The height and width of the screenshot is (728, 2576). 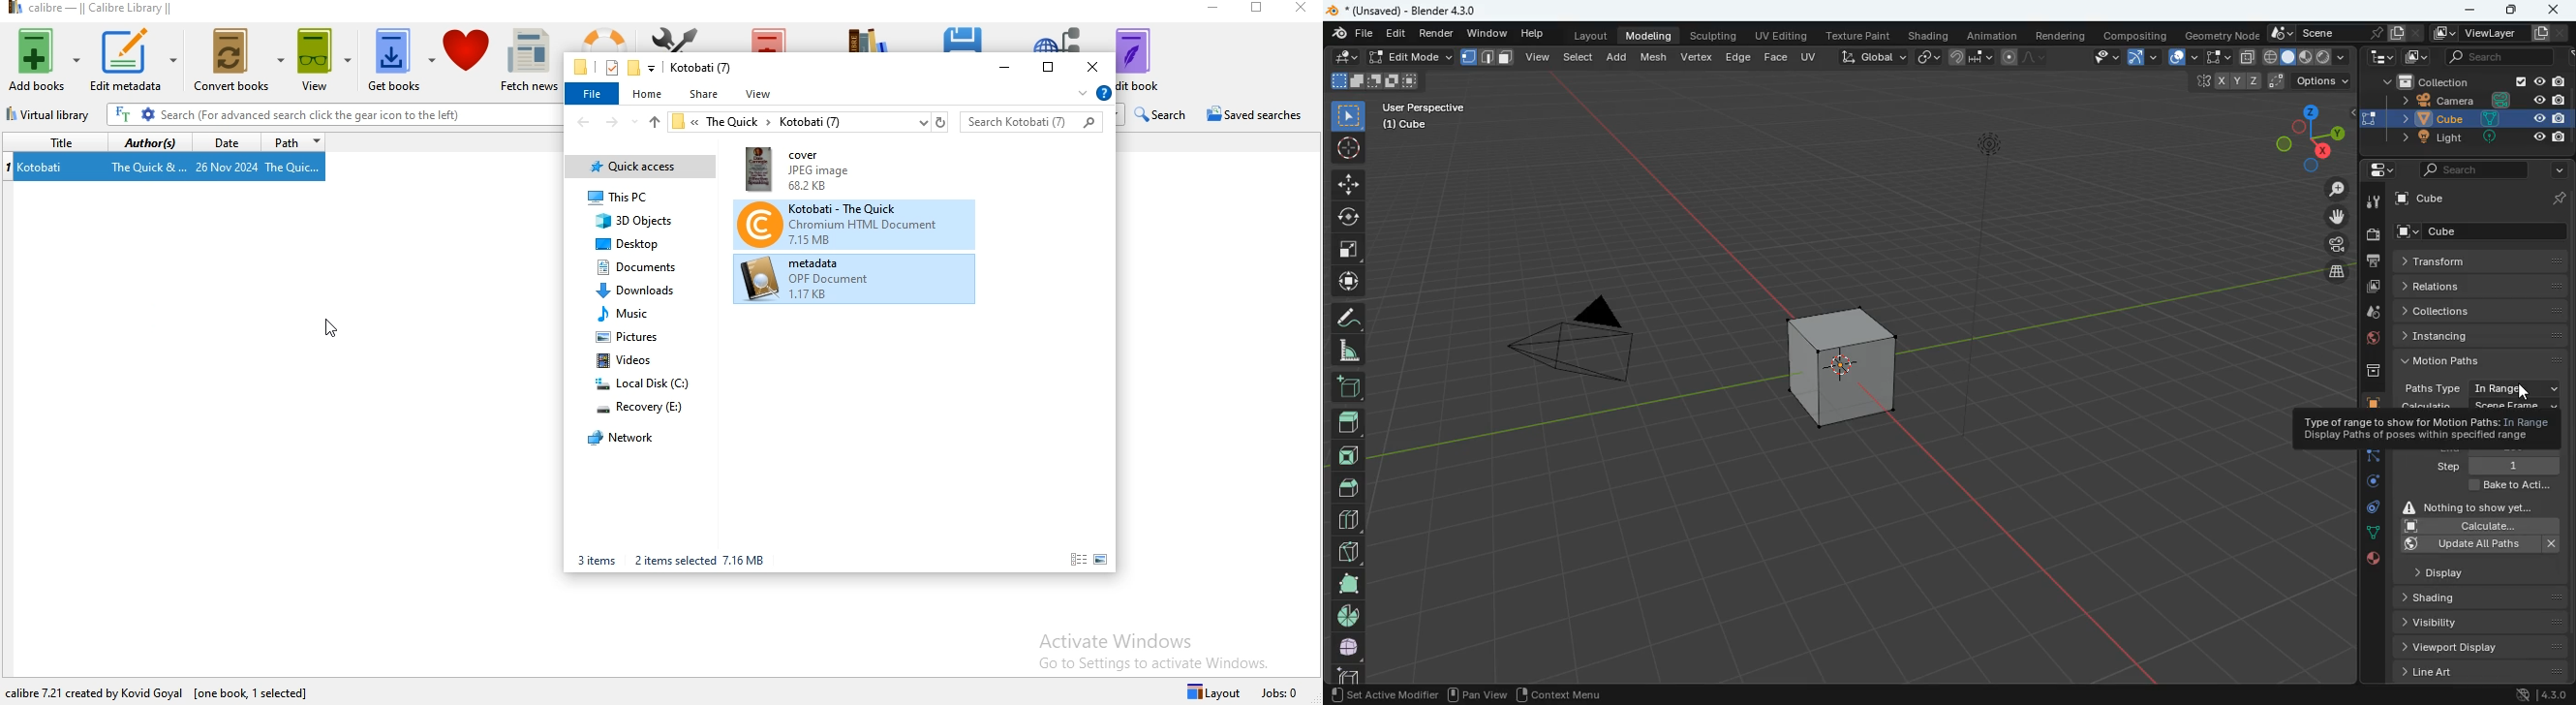 I want to click on display information about each item in the window, so click(x=1078, y=560).